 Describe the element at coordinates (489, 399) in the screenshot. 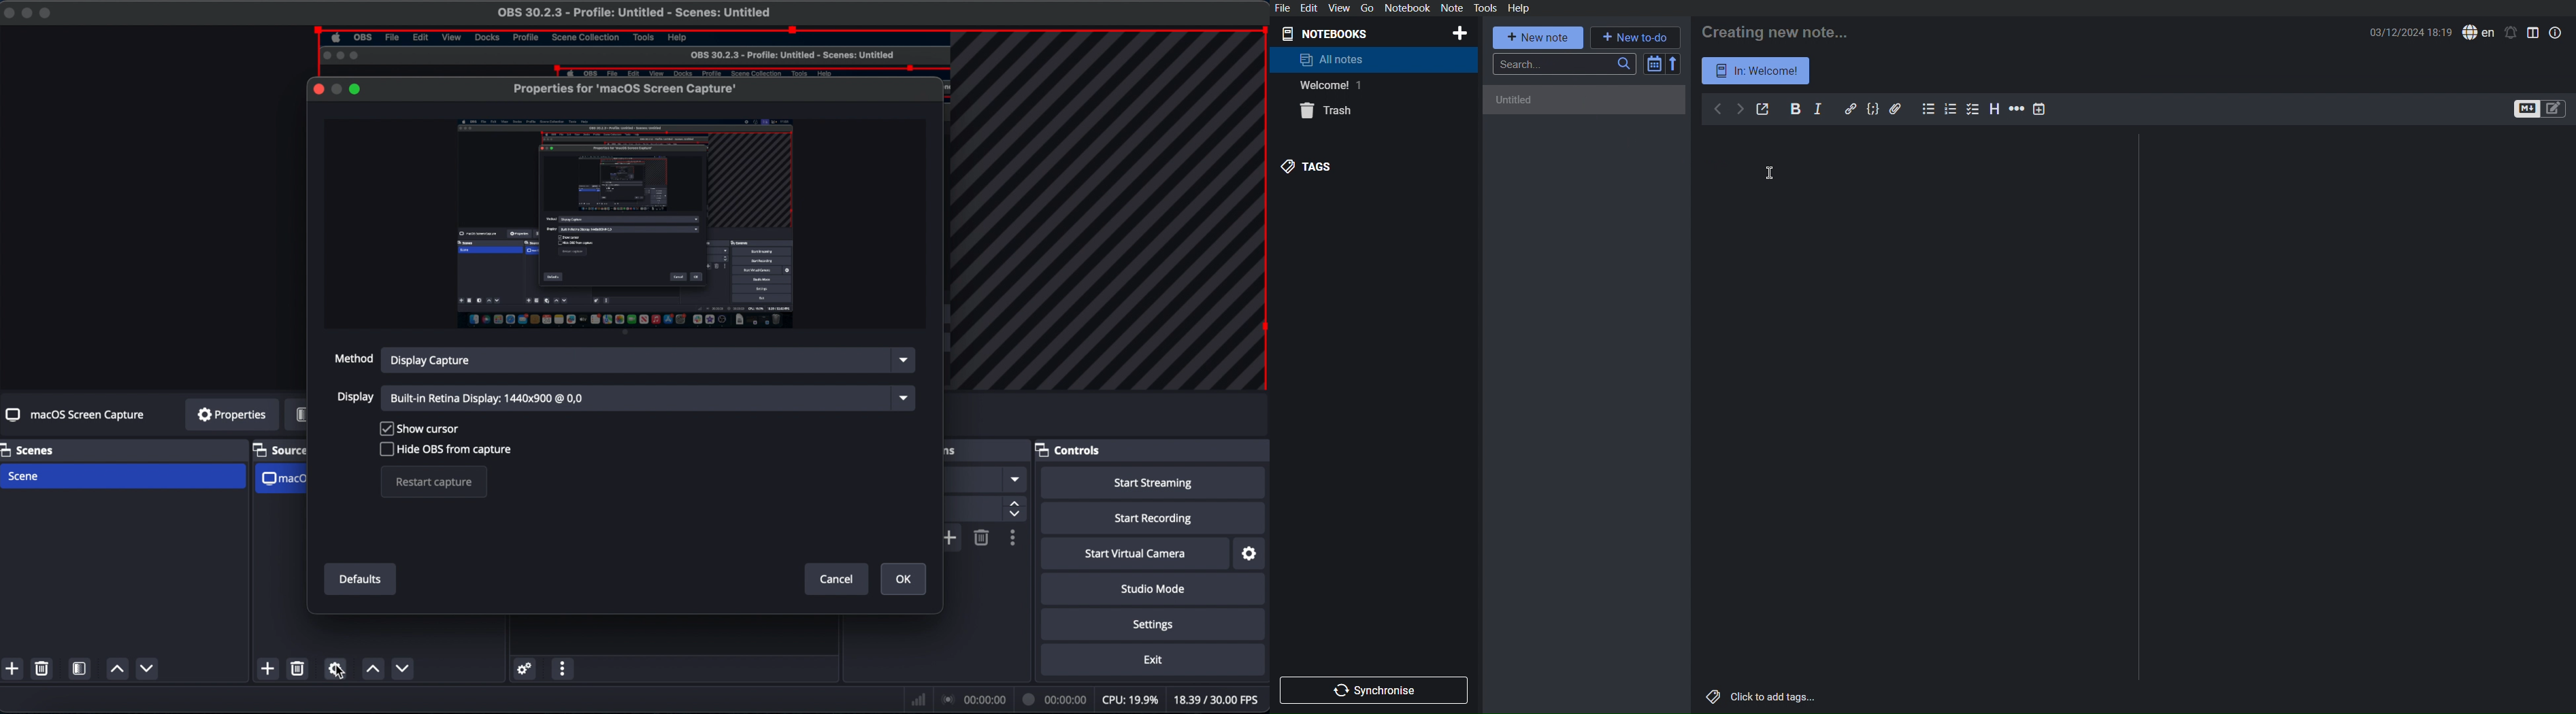

I see `built-in Retina display drop down label` at that location.